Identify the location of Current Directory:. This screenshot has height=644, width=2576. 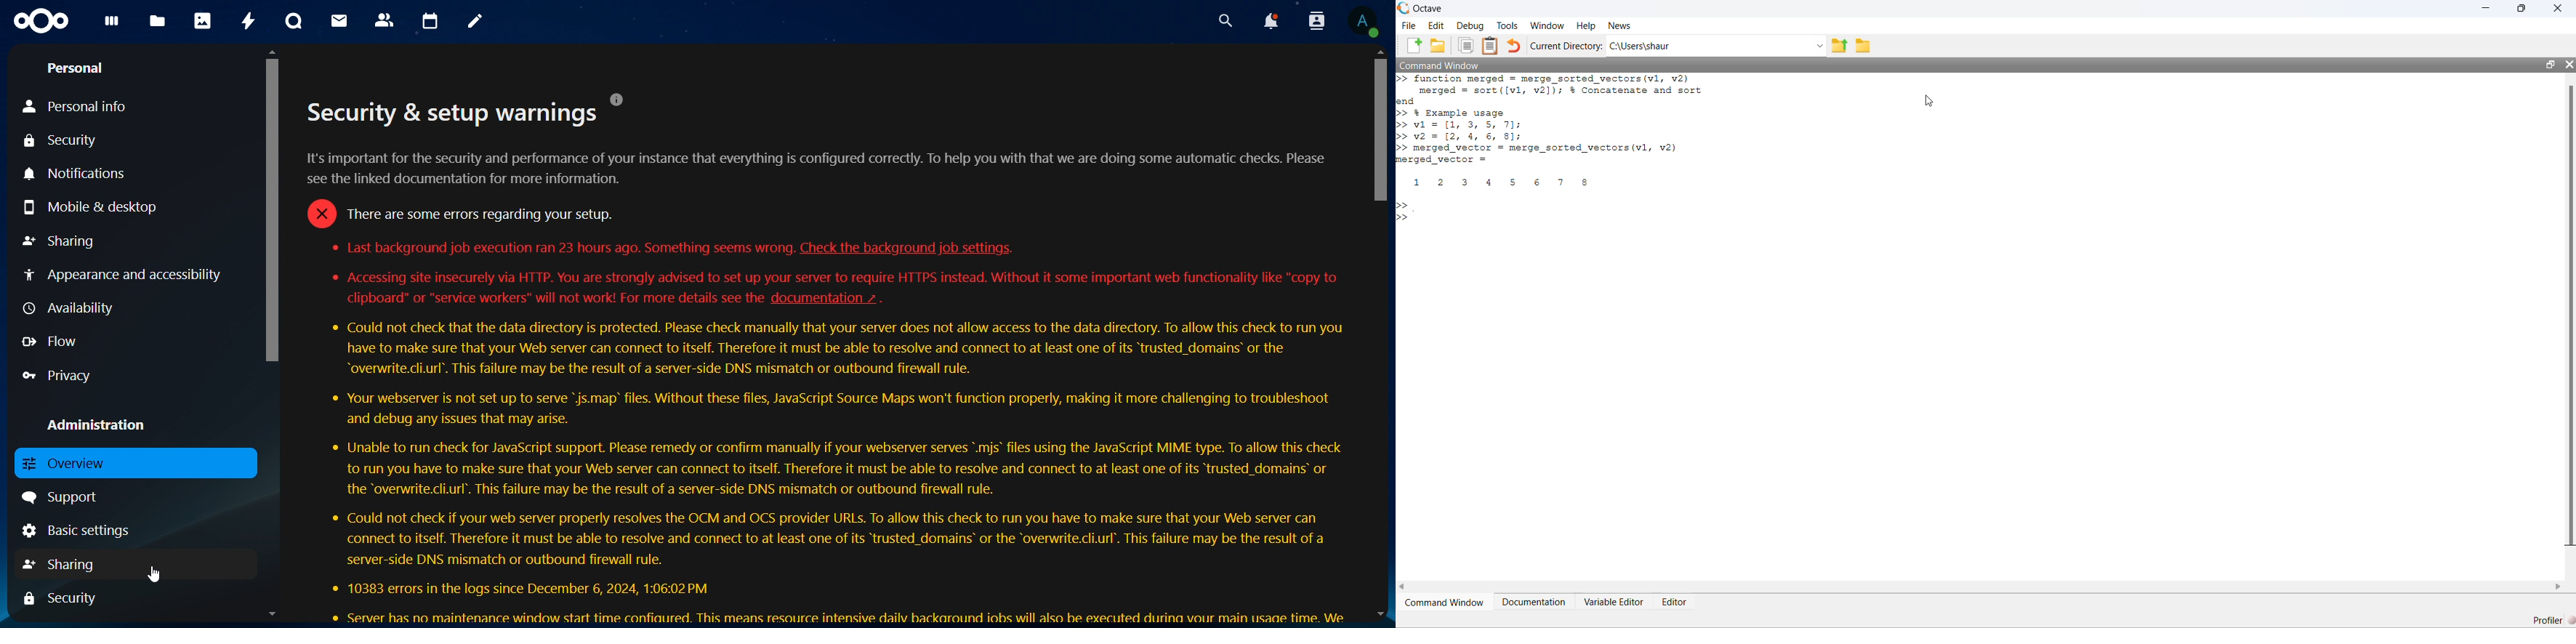
(1566, 46).